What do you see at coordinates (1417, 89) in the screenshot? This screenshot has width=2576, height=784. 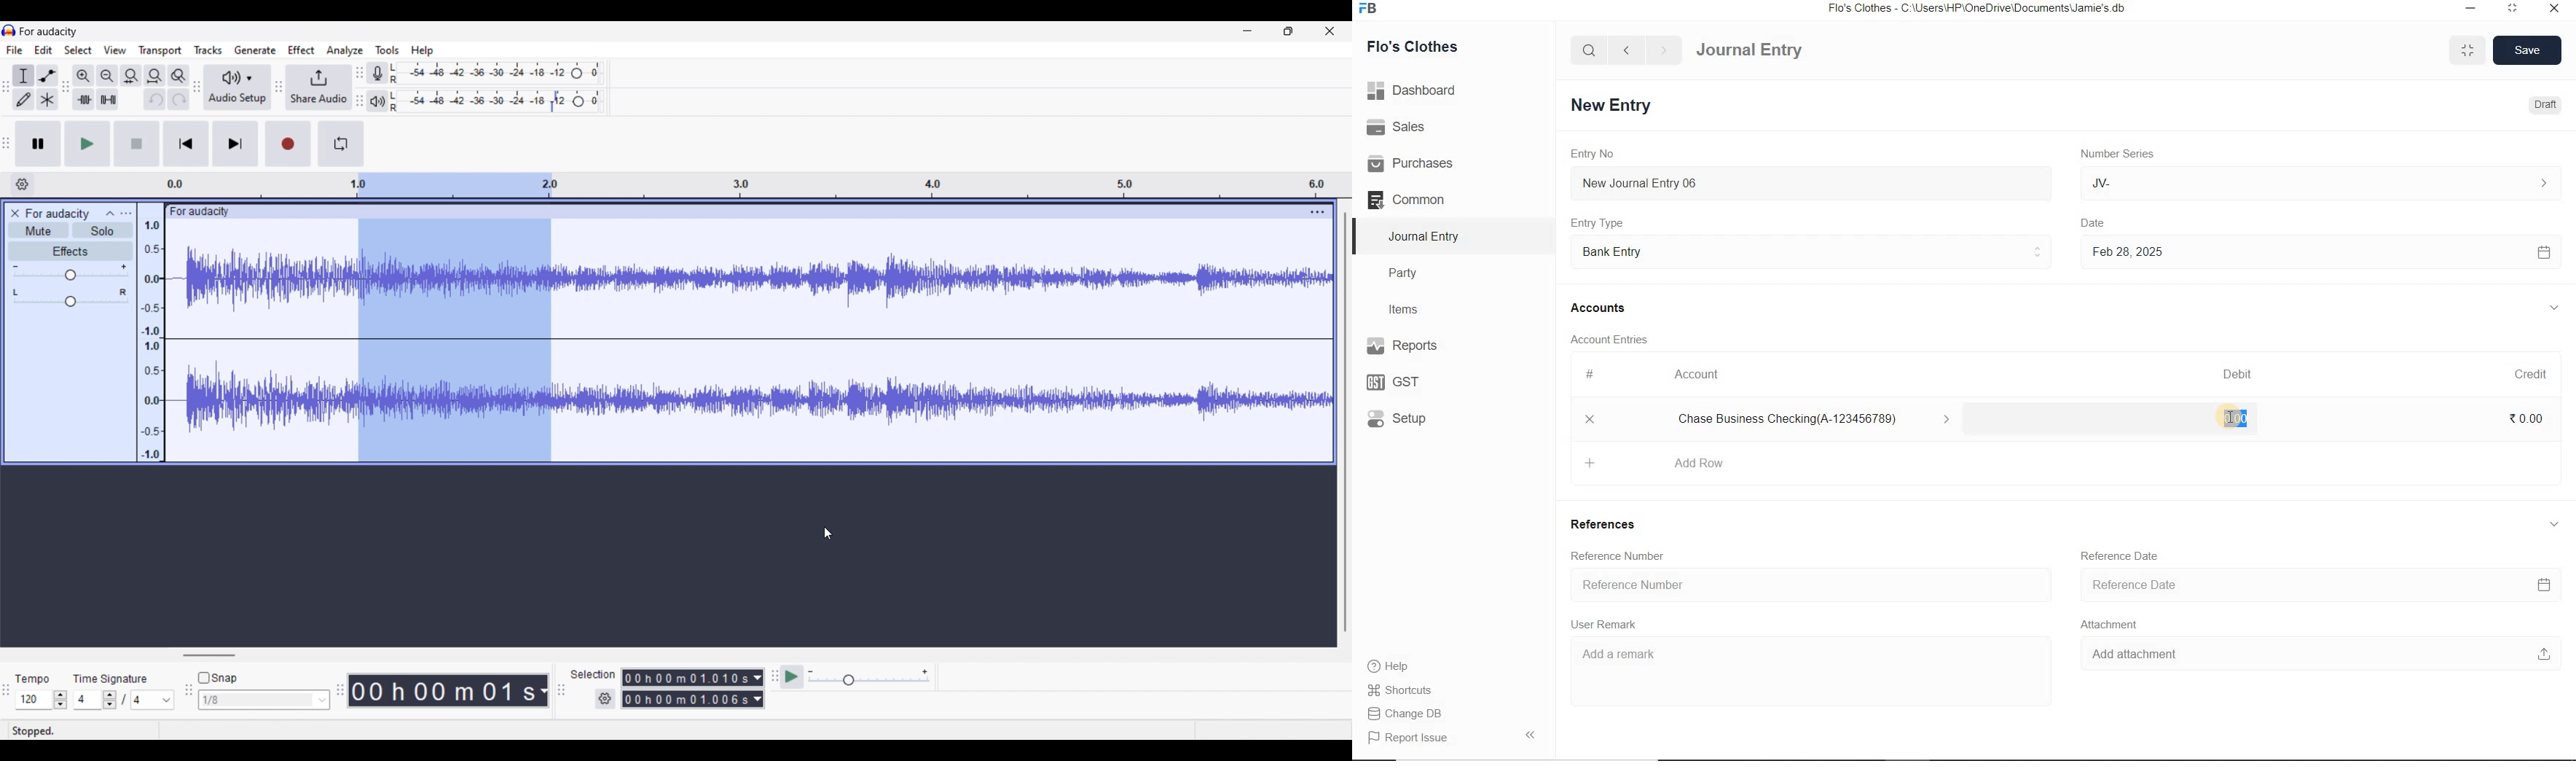 I see `Dashboard` at bounding box center [1417, 89].